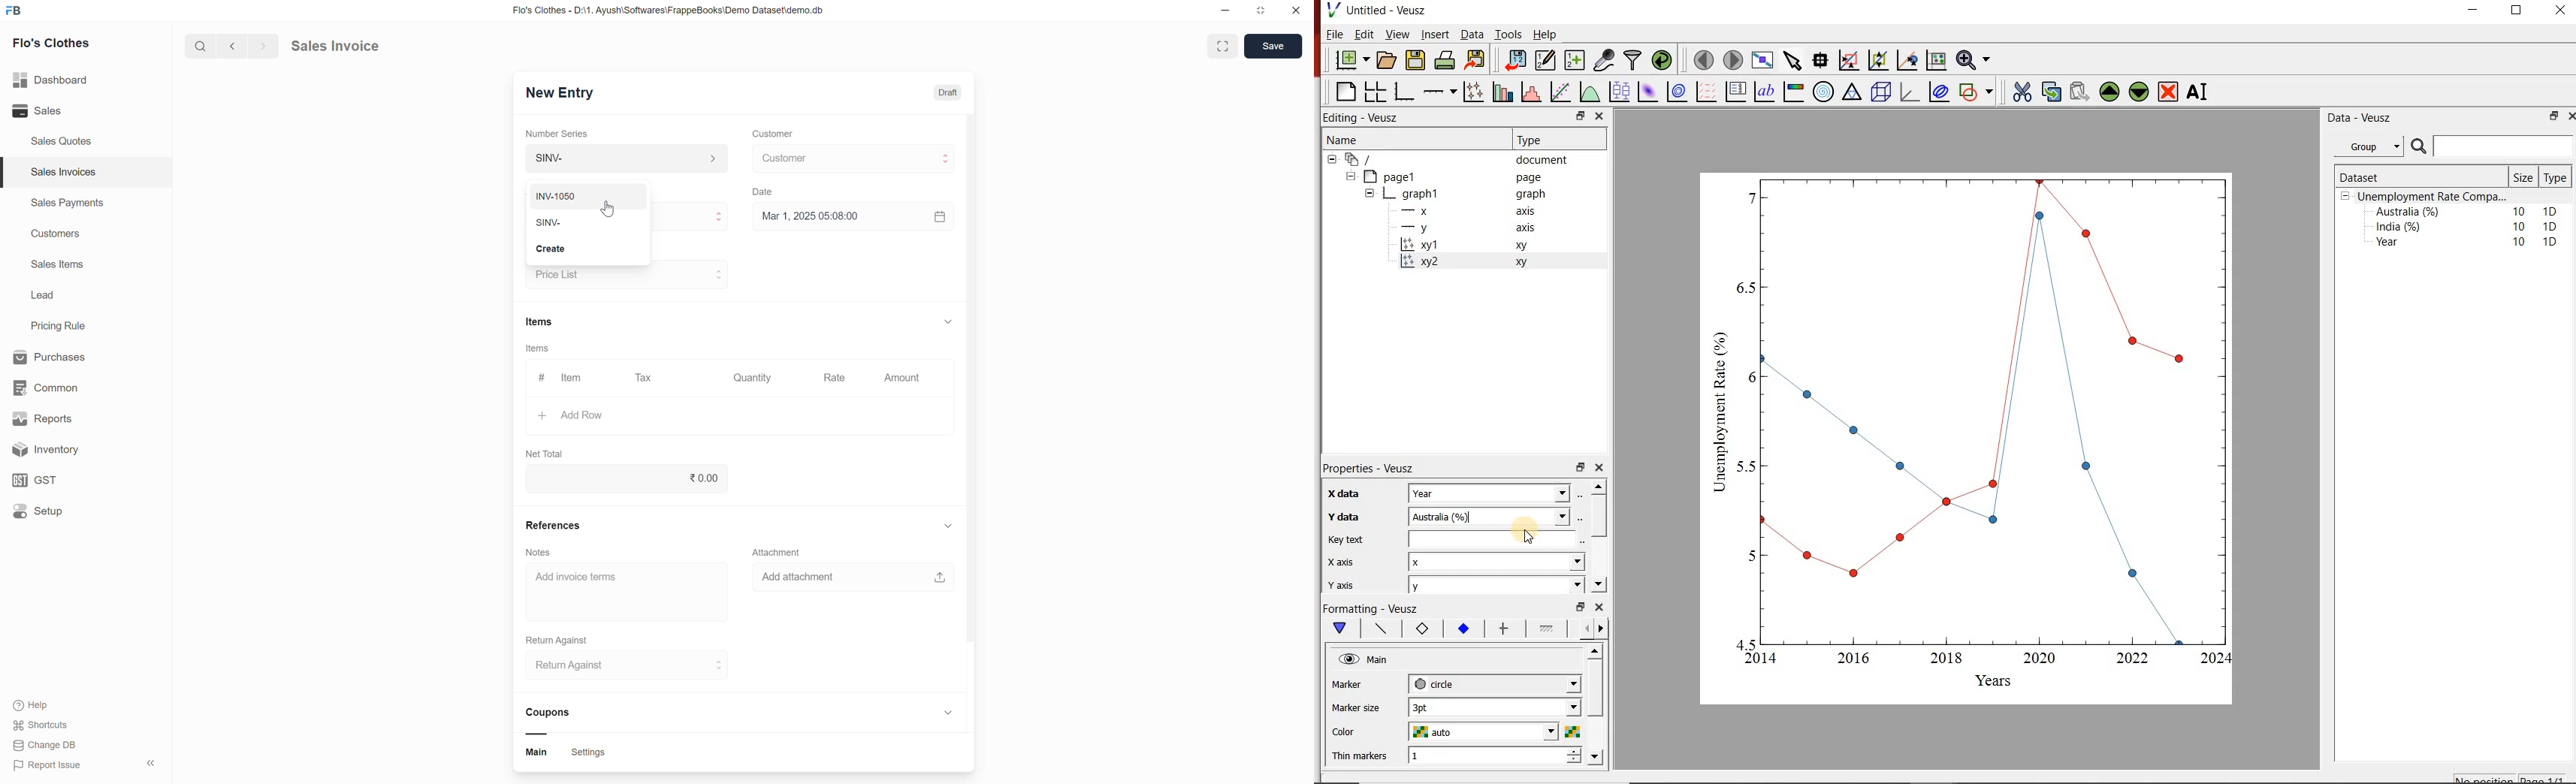 The image size is (2576, 784). What do you see at coordinates (2490, 146) in the screenshot?
I see `search bar` at bounding box center [2490, 146].